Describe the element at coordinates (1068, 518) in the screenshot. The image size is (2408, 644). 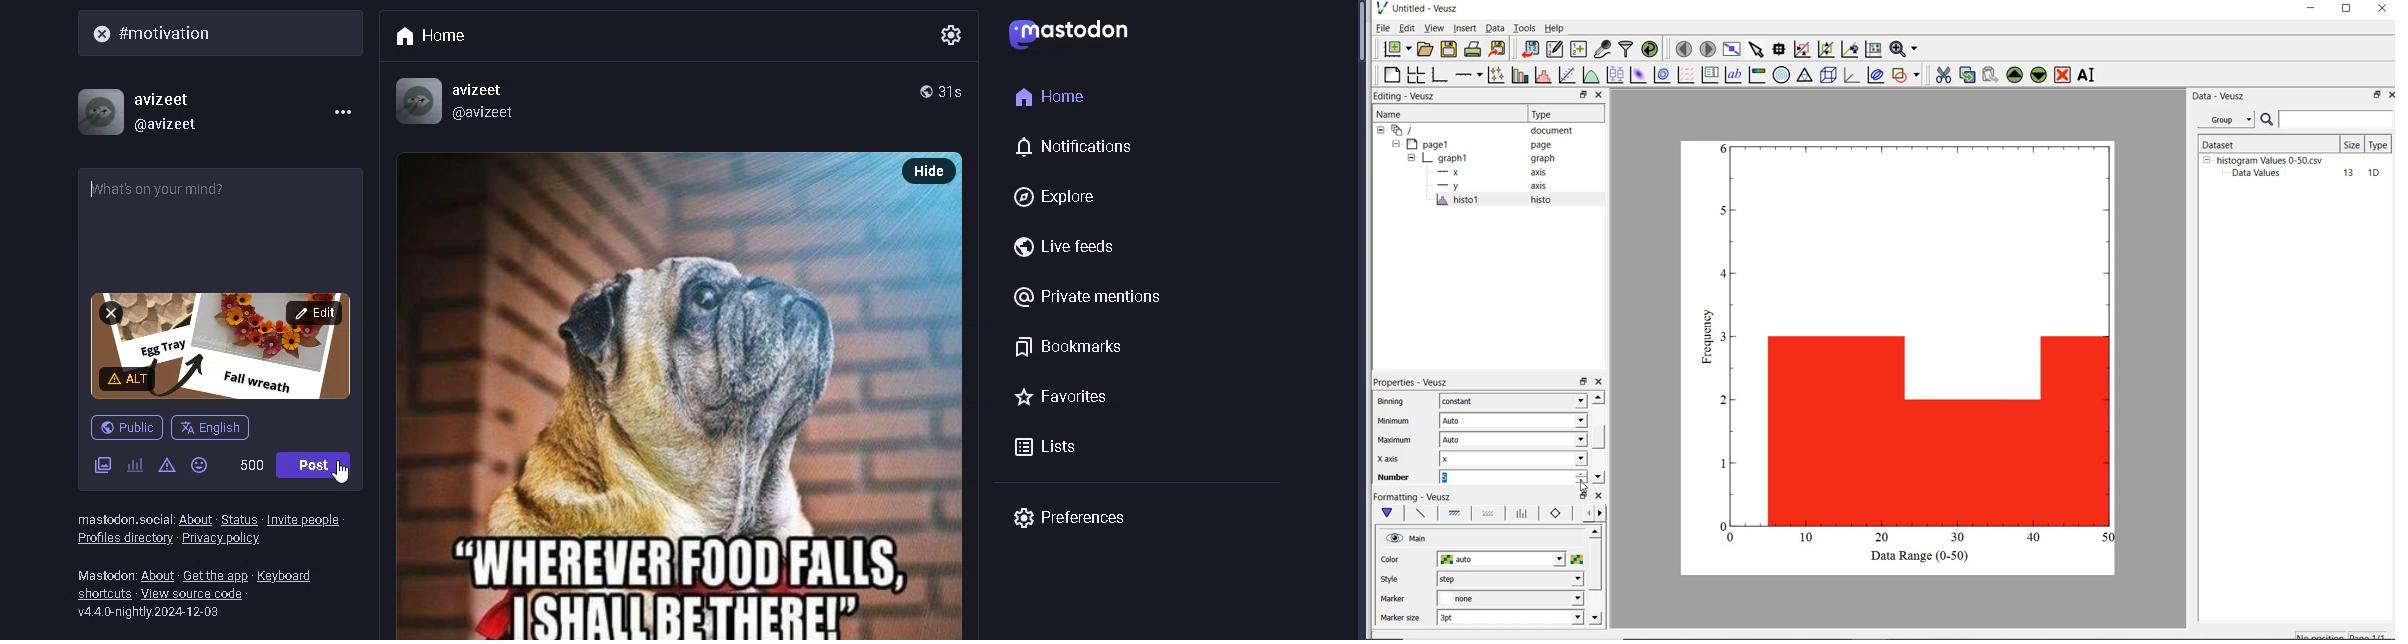
I see `preferences` at that location.